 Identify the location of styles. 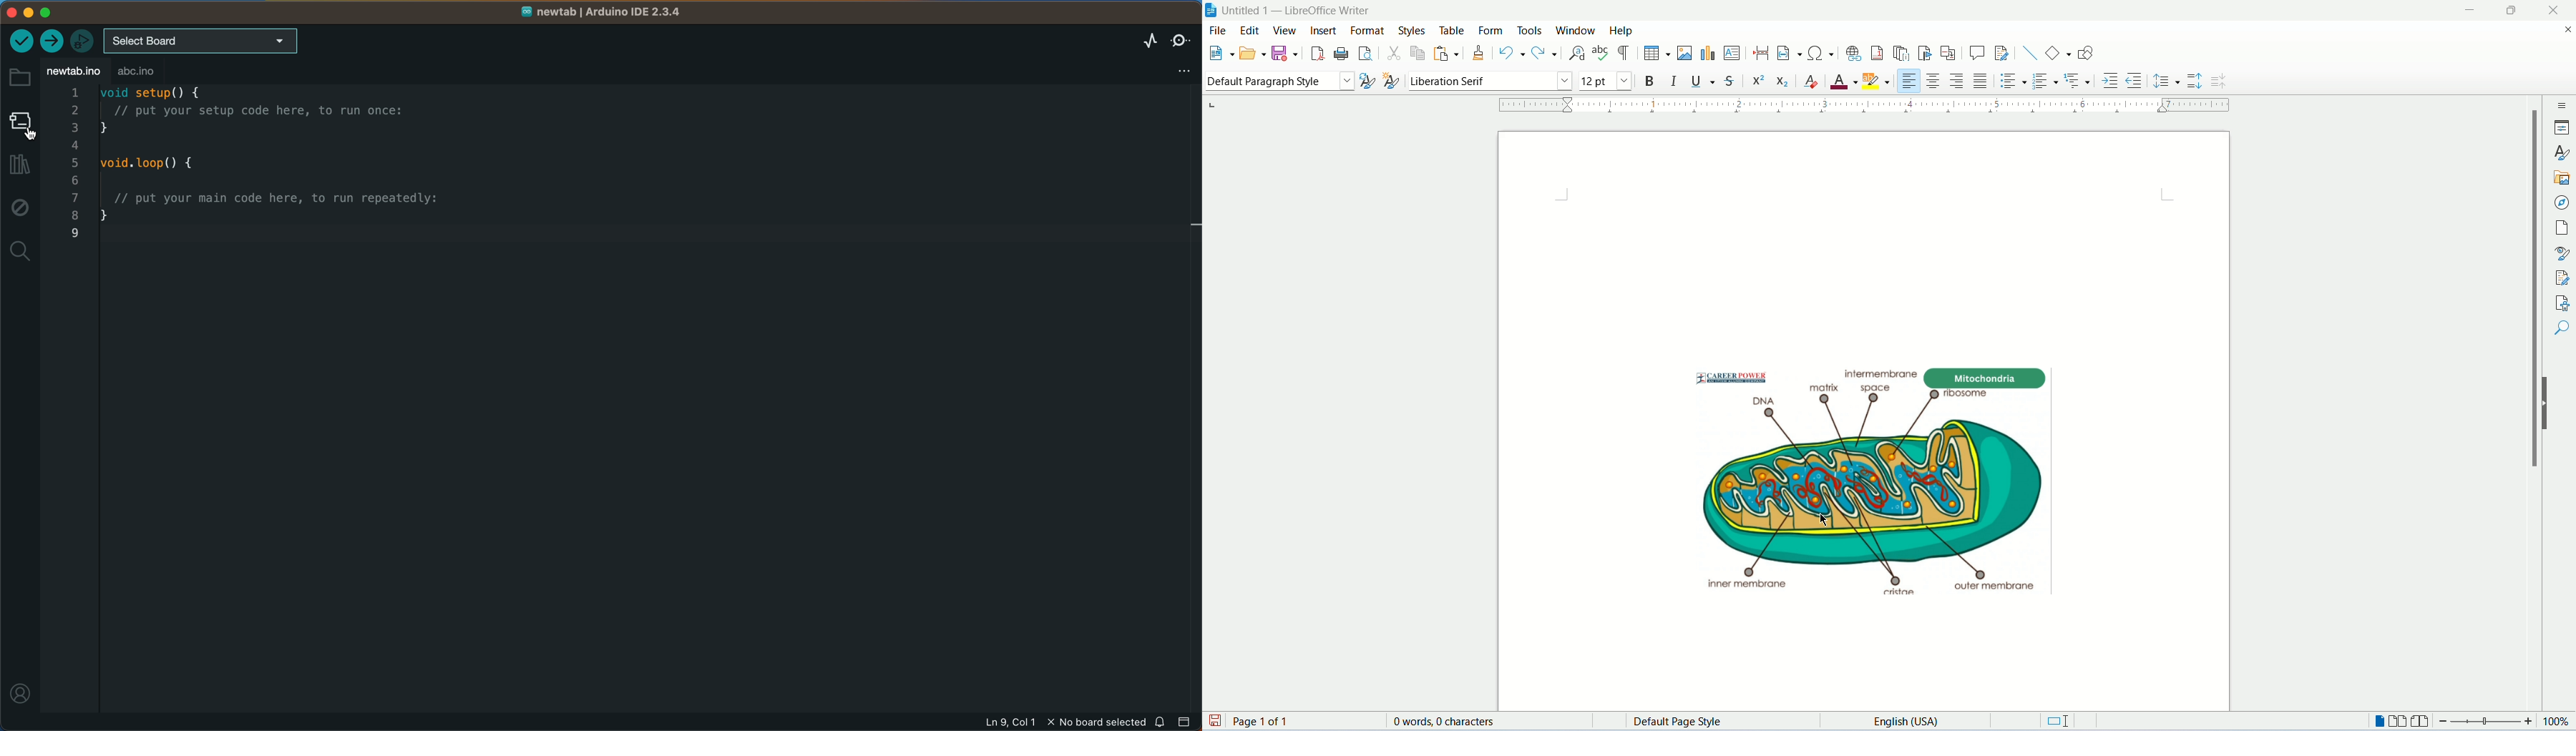
(2562, 152).